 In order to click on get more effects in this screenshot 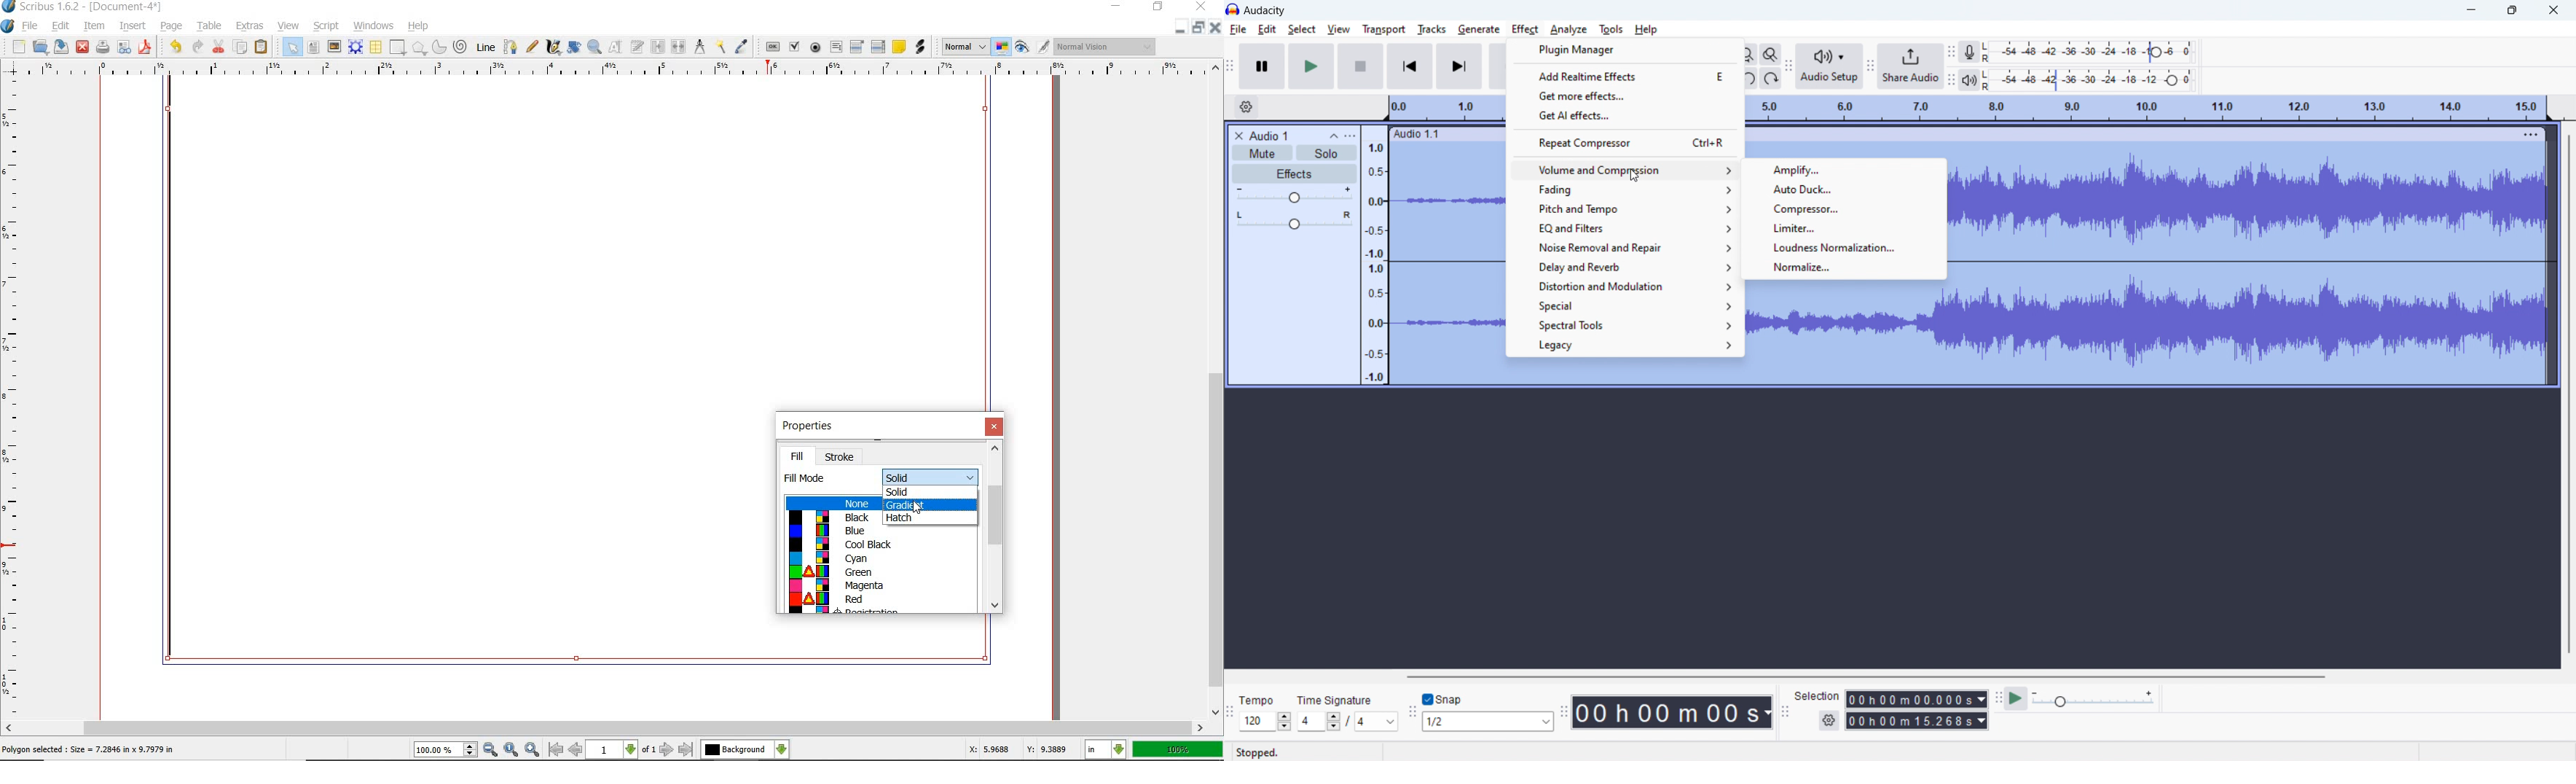, I will do `click(1624, 96)`.